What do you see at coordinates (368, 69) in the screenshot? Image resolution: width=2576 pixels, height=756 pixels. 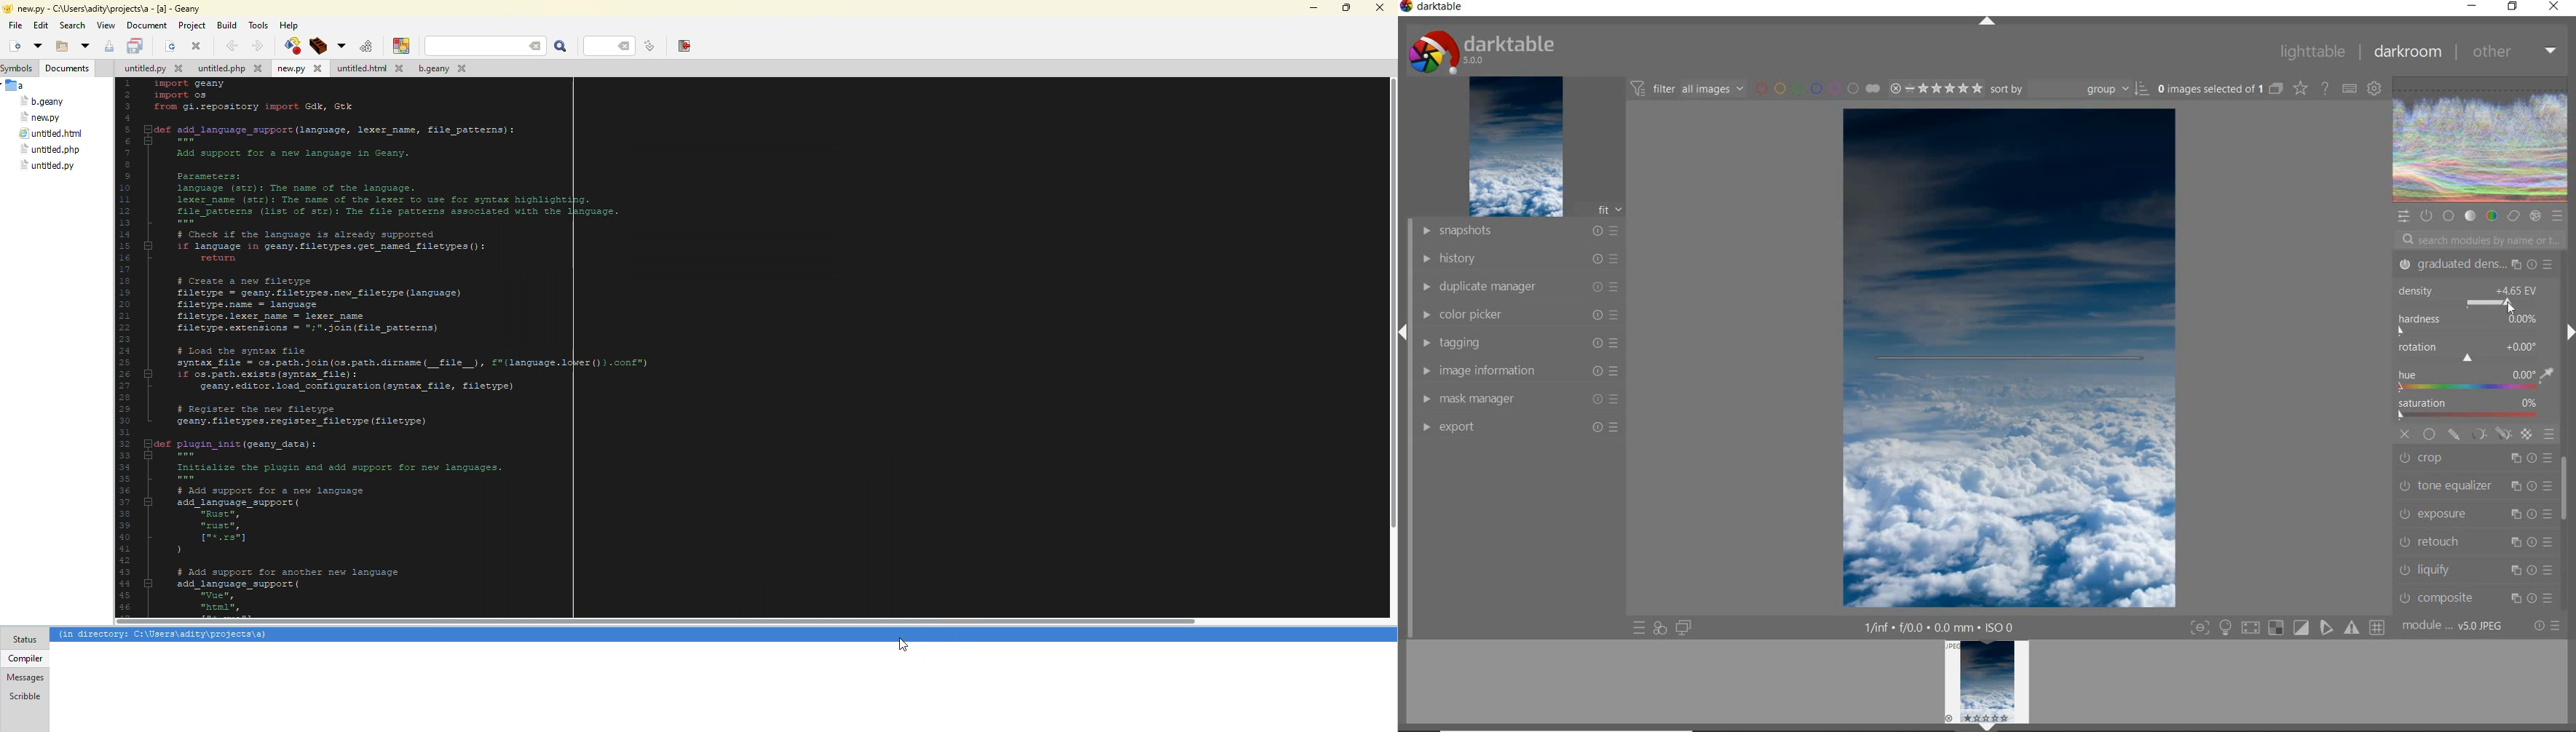 I see `file` at bounding box center [368, 69].